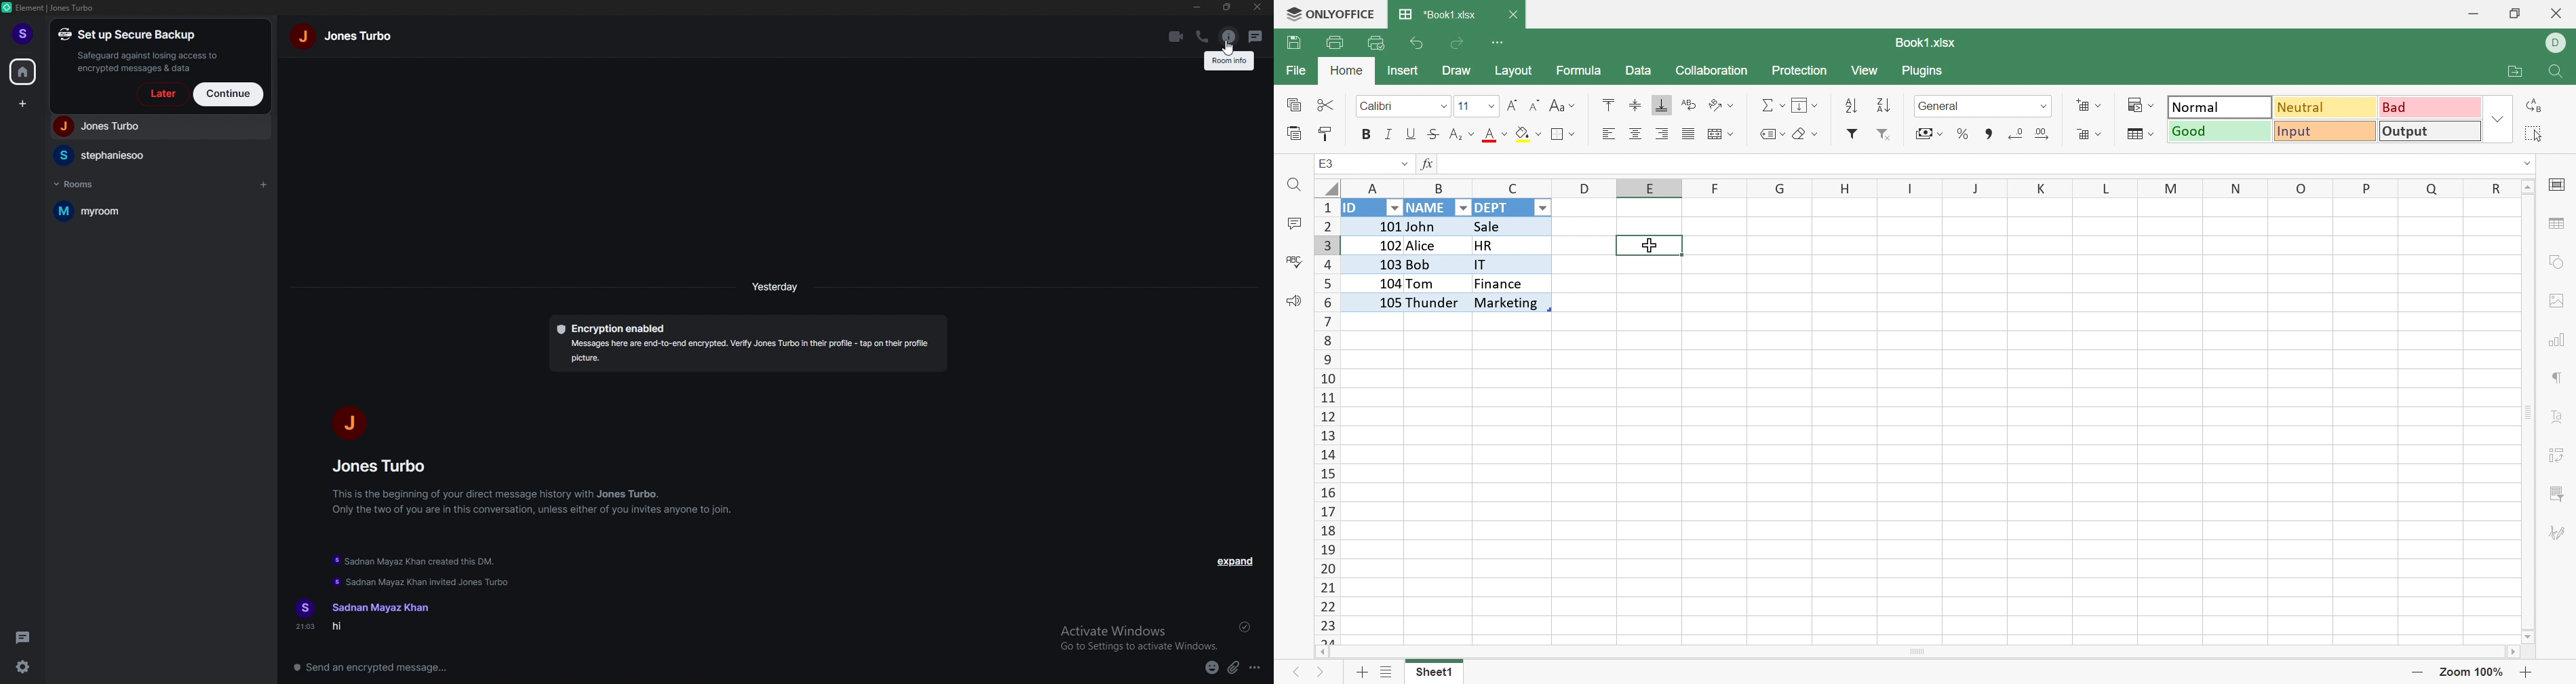  What do you see at coordinates (1389, 135) in the screenshot?
I see `Italic` at bounding box center [1389, 135].